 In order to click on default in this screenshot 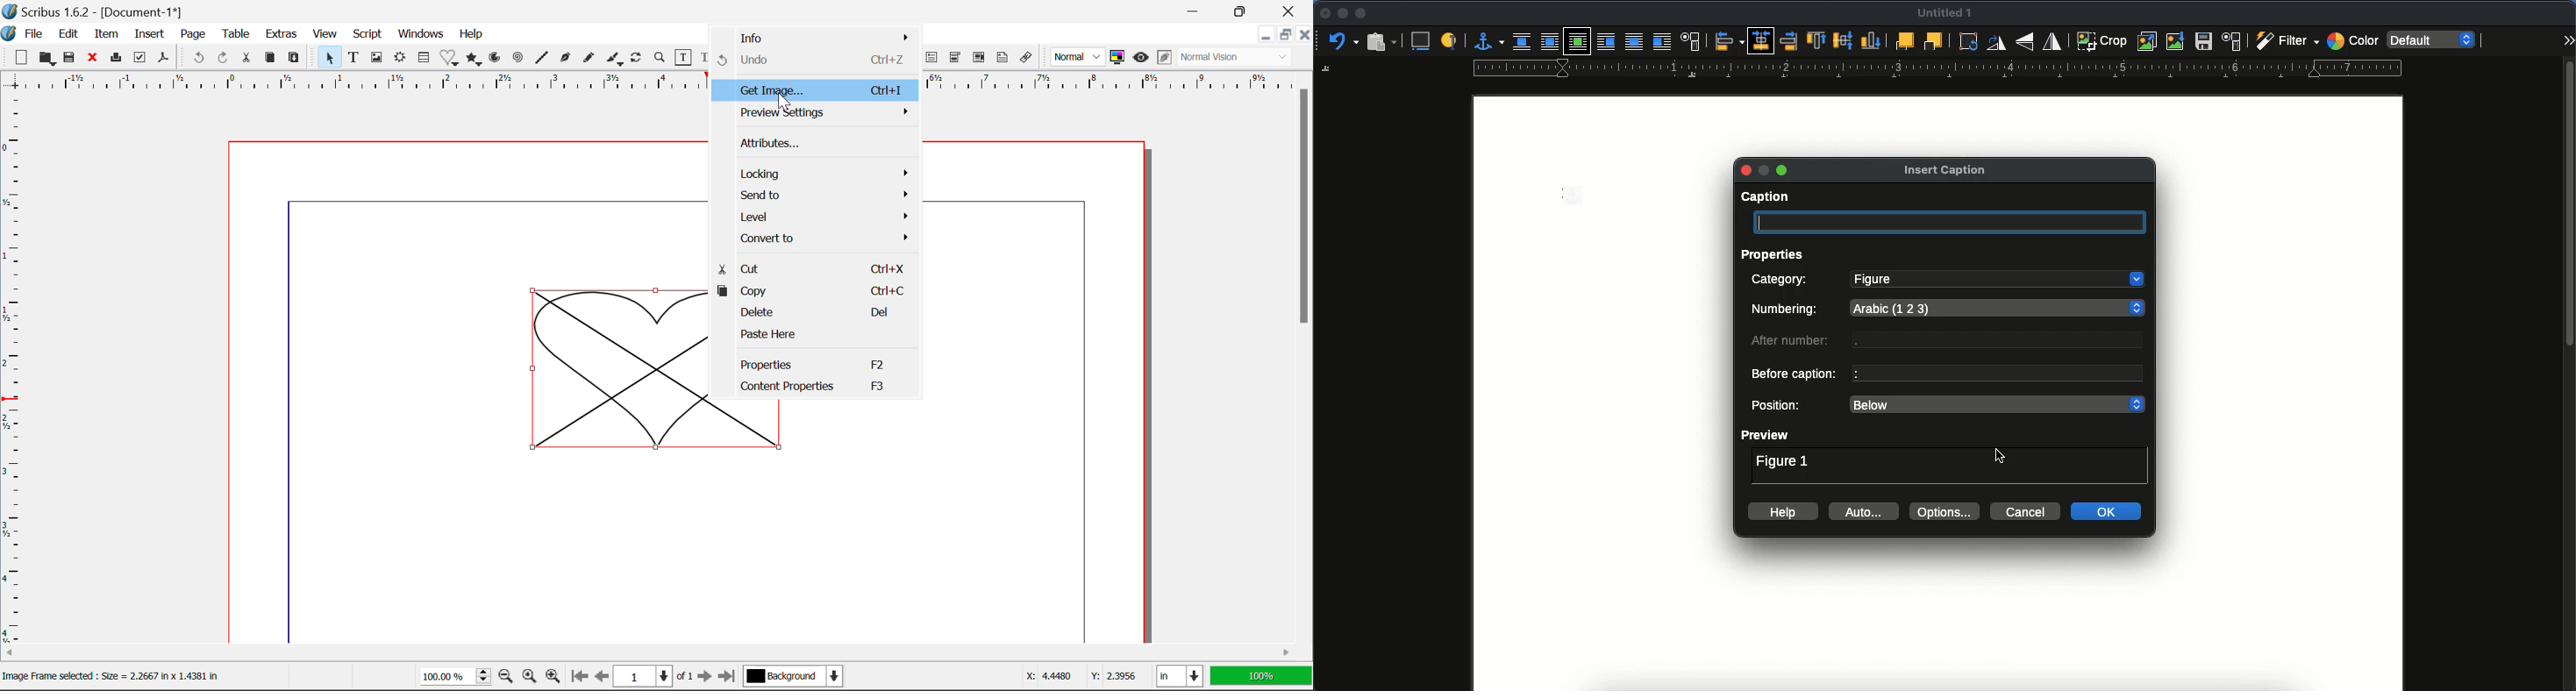, I will do `click(2437, 39)`.